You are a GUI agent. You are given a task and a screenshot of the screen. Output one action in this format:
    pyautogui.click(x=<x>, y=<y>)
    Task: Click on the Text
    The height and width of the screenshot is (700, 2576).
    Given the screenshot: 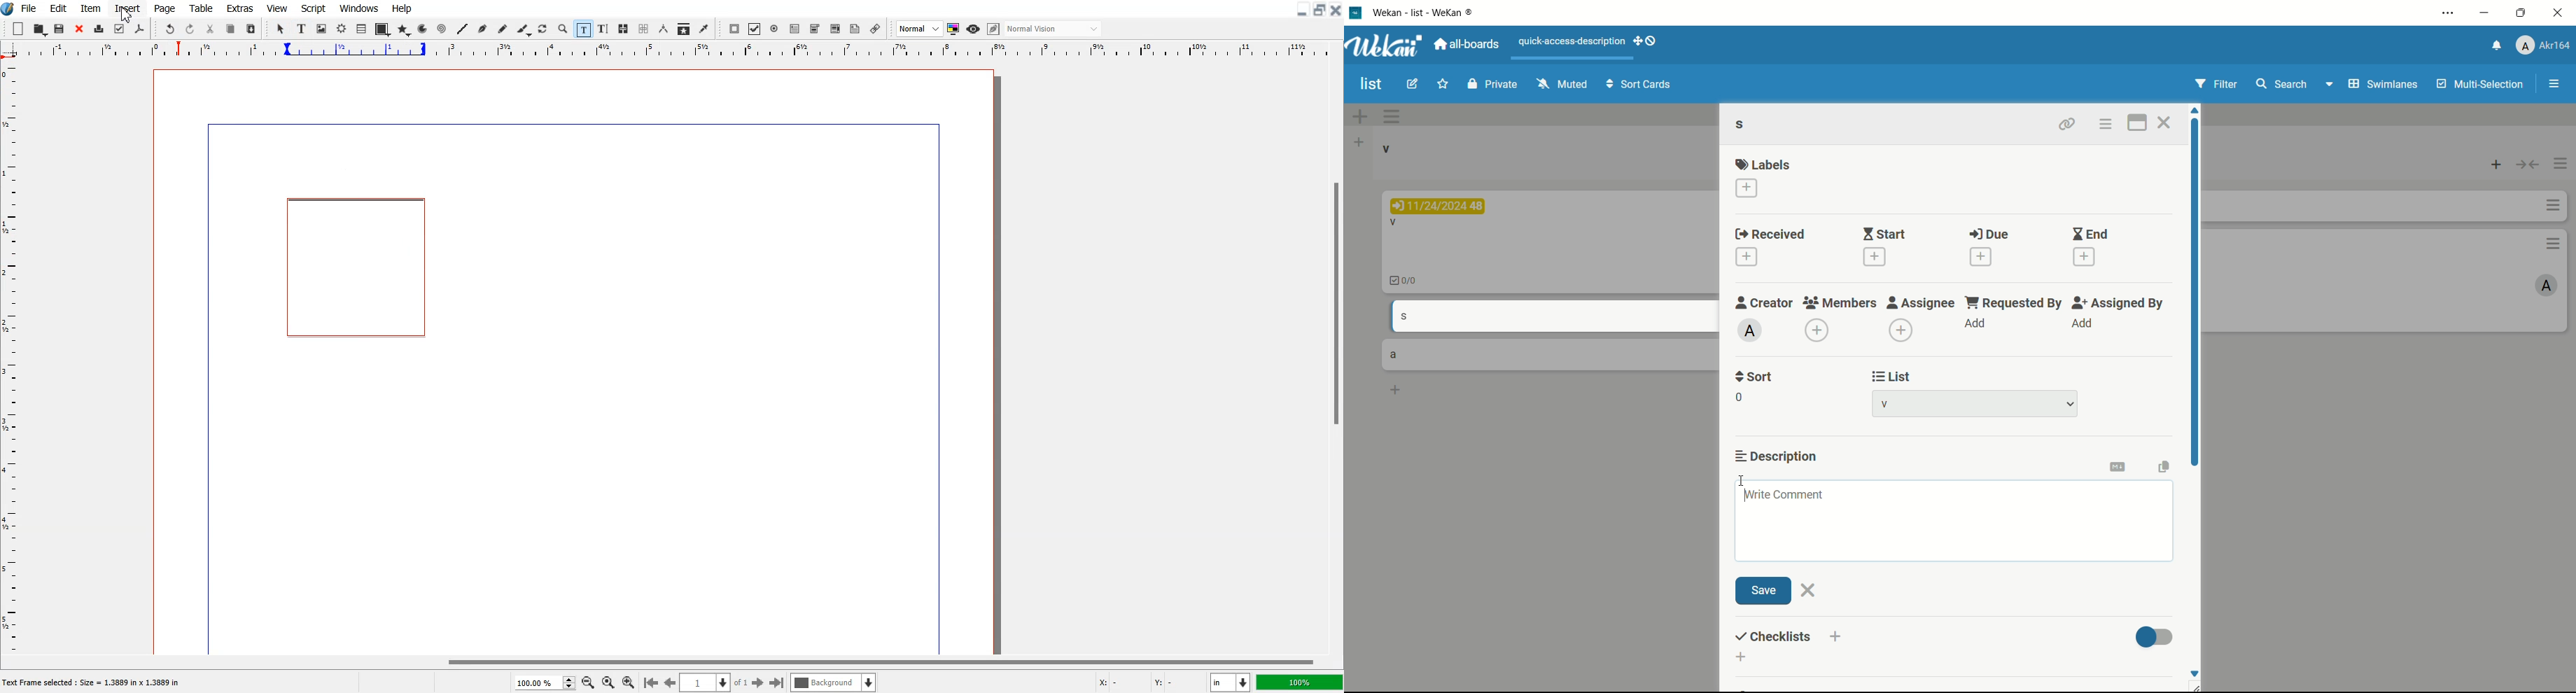 What is the action you would take?
    pyautogui.click(x=96, y=683)
    